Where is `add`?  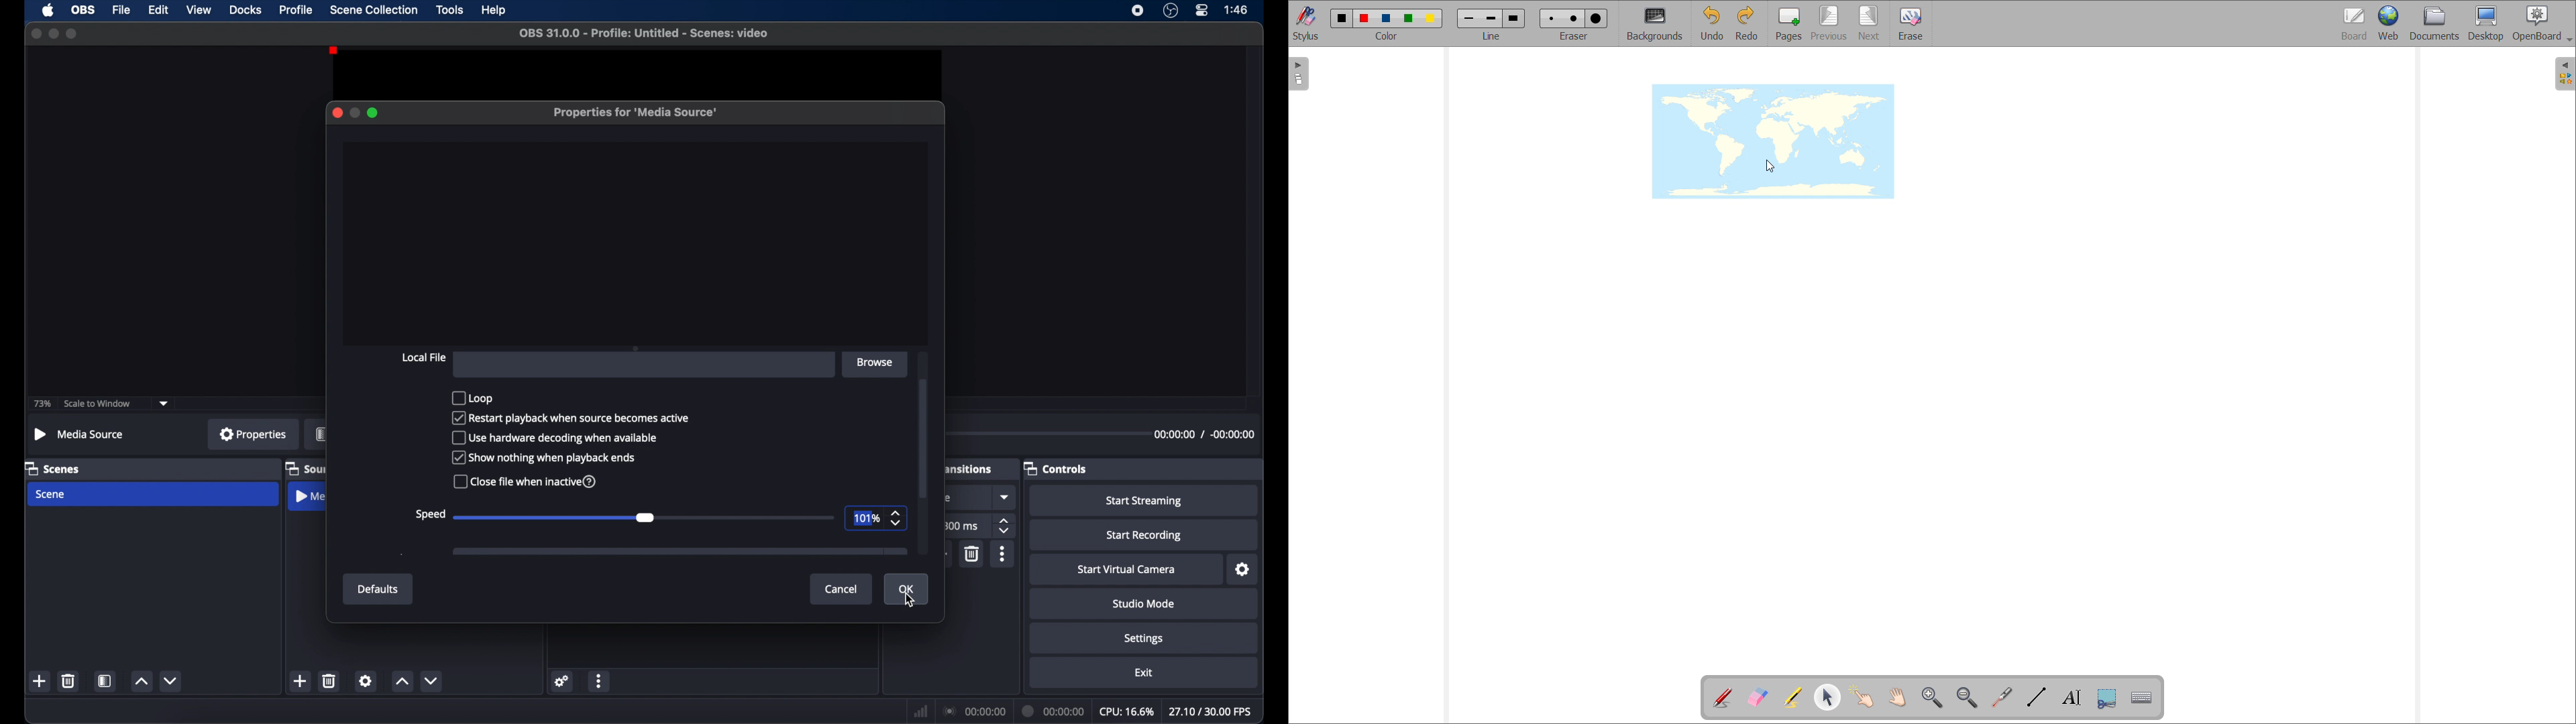
add is located at coordinates (40, 680).